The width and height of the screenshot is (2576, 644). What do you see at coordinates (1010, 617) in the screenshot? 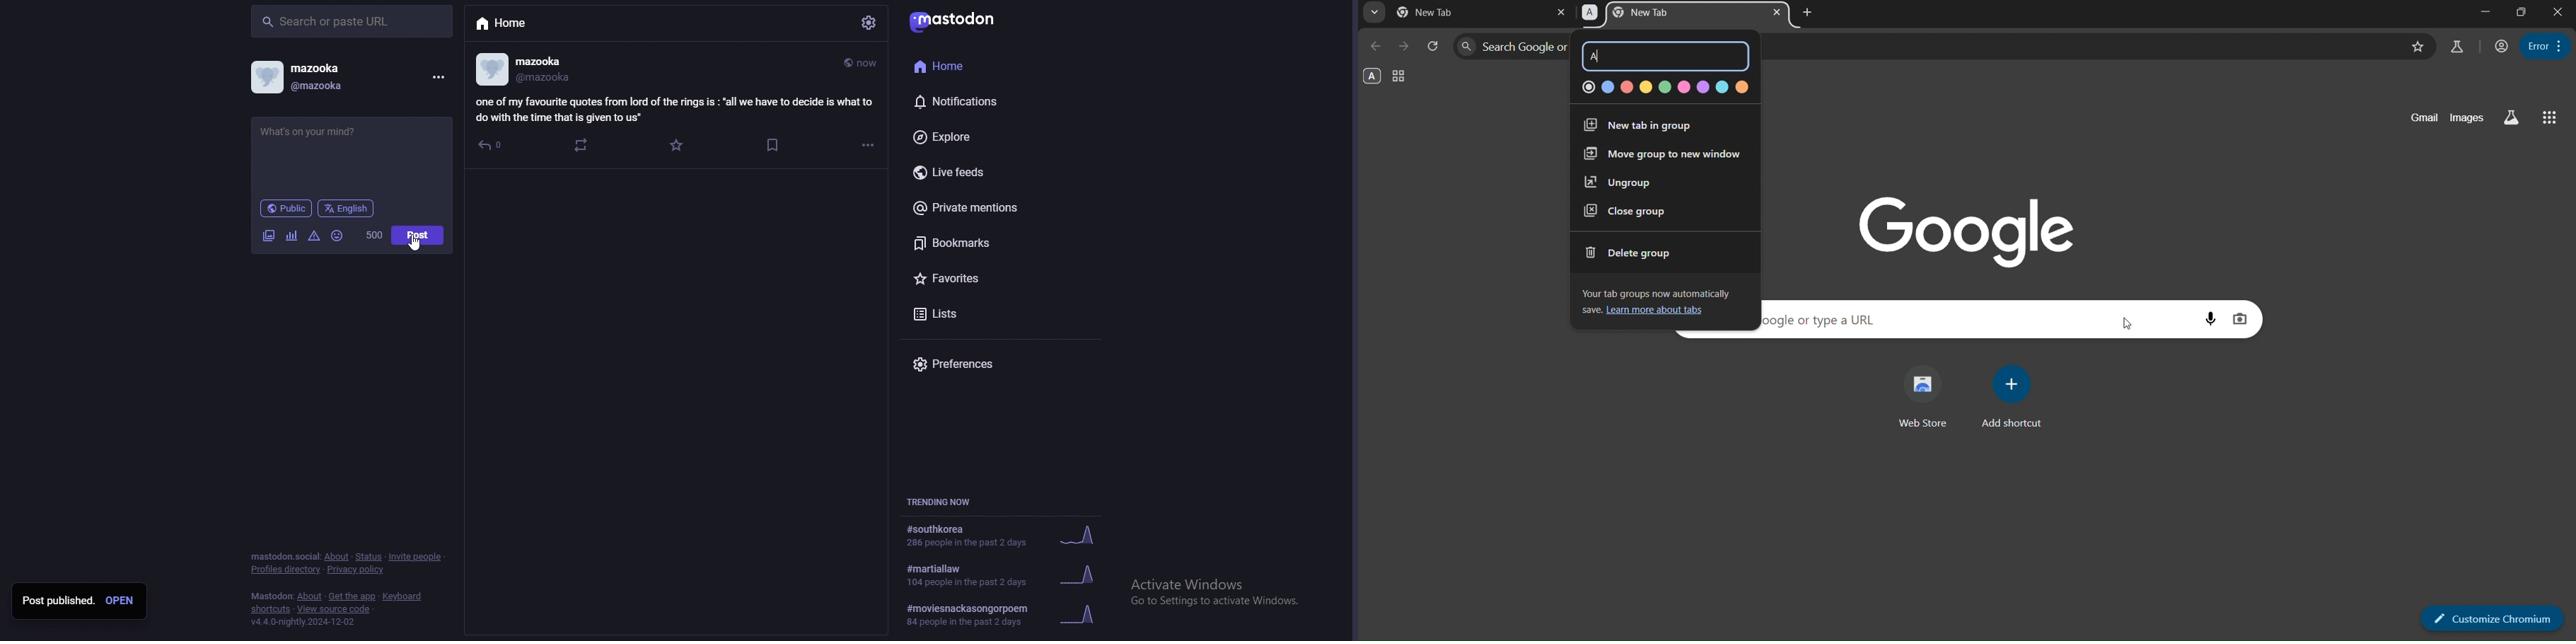
I see `Information about a trend` at bounding box center [1010, 617].